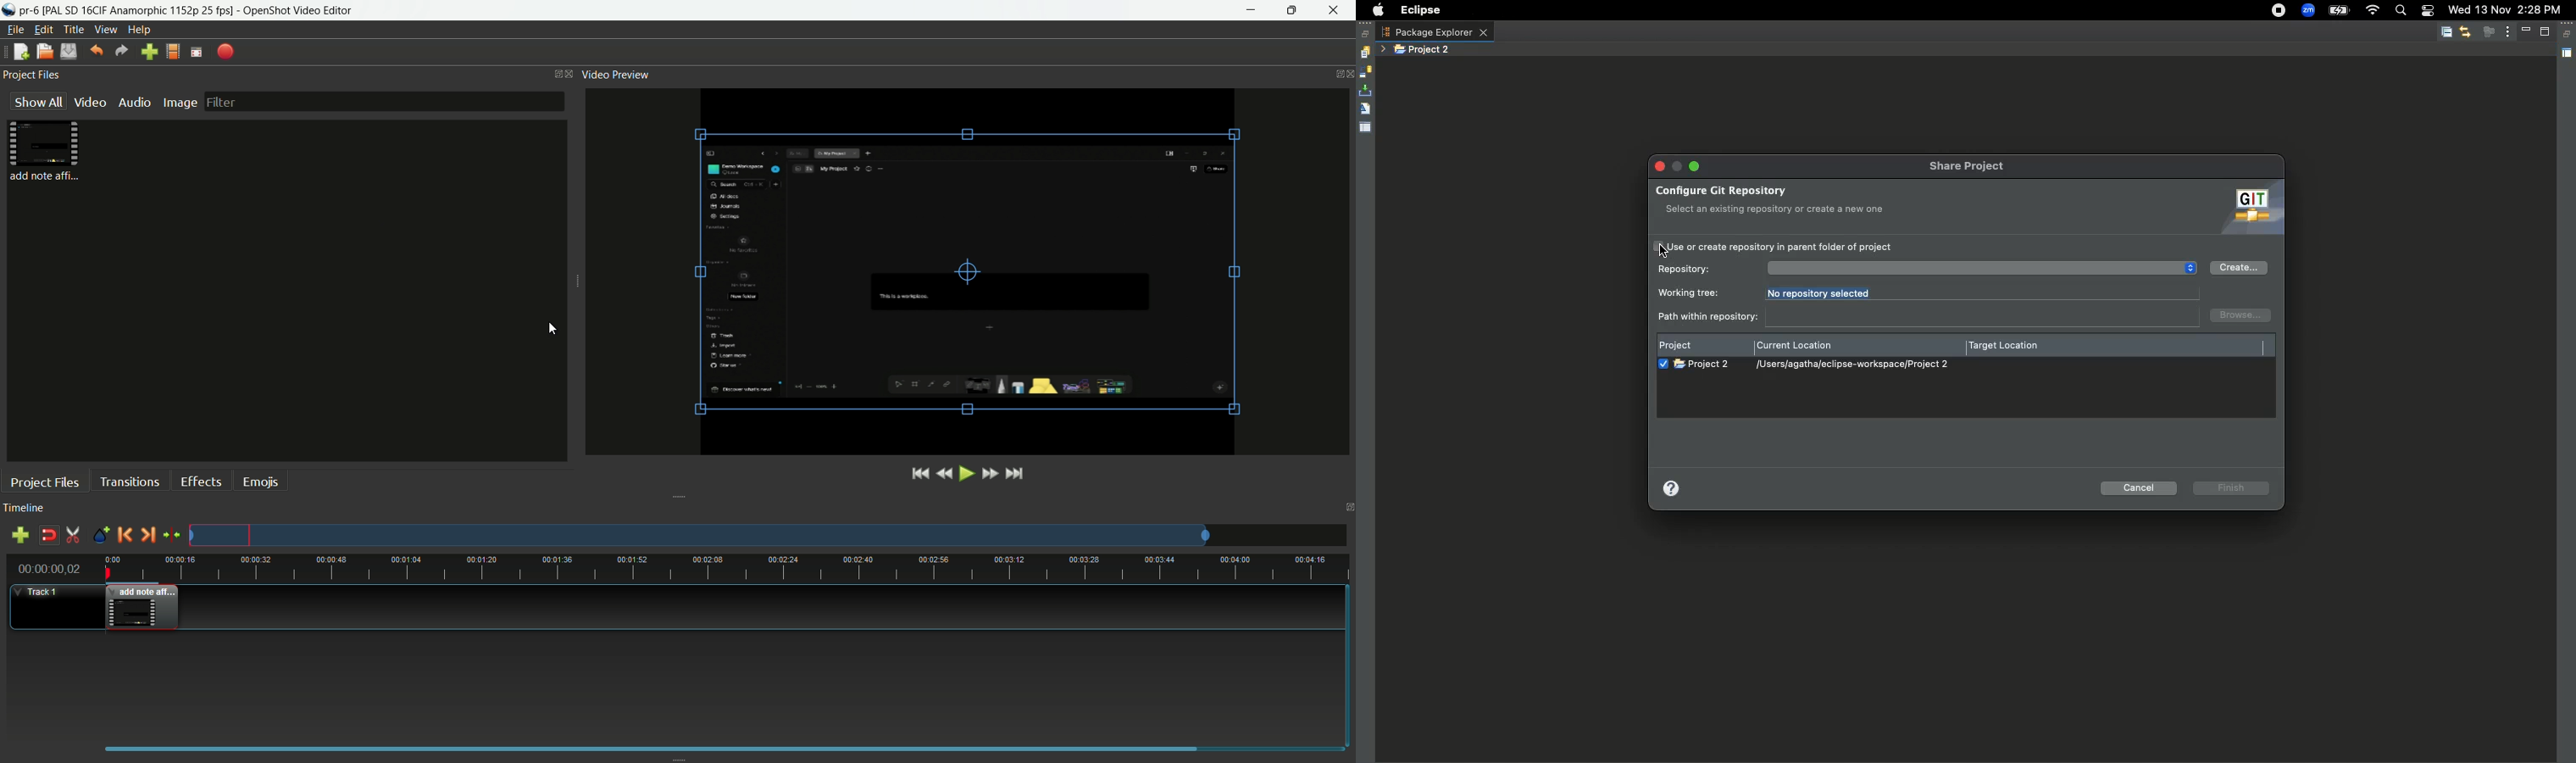 Image resolution: width=2576 pixels, height=784 pixels. Describe the element at coordinates (124, 535) in the screenshot. I see `previous marker` at that location.